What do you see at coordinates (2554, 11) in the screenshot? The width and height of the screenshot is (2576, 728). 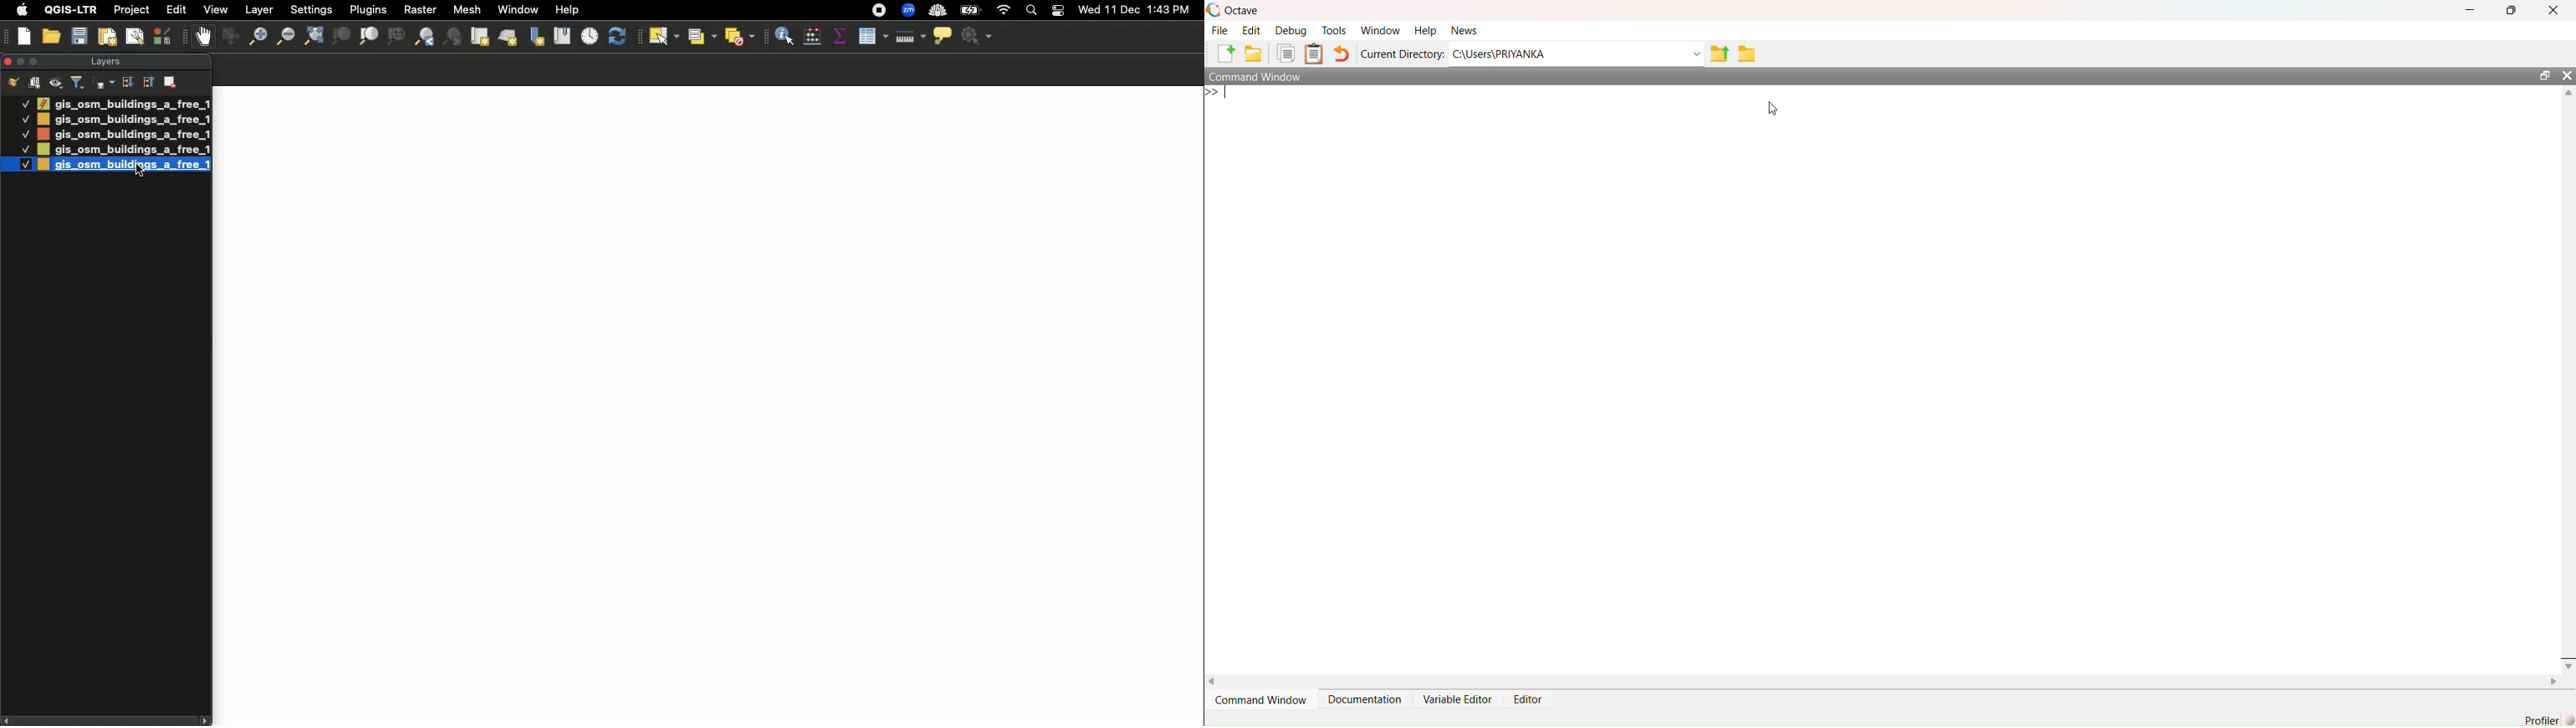 I see `Close` at bounding box center [2554, 11].